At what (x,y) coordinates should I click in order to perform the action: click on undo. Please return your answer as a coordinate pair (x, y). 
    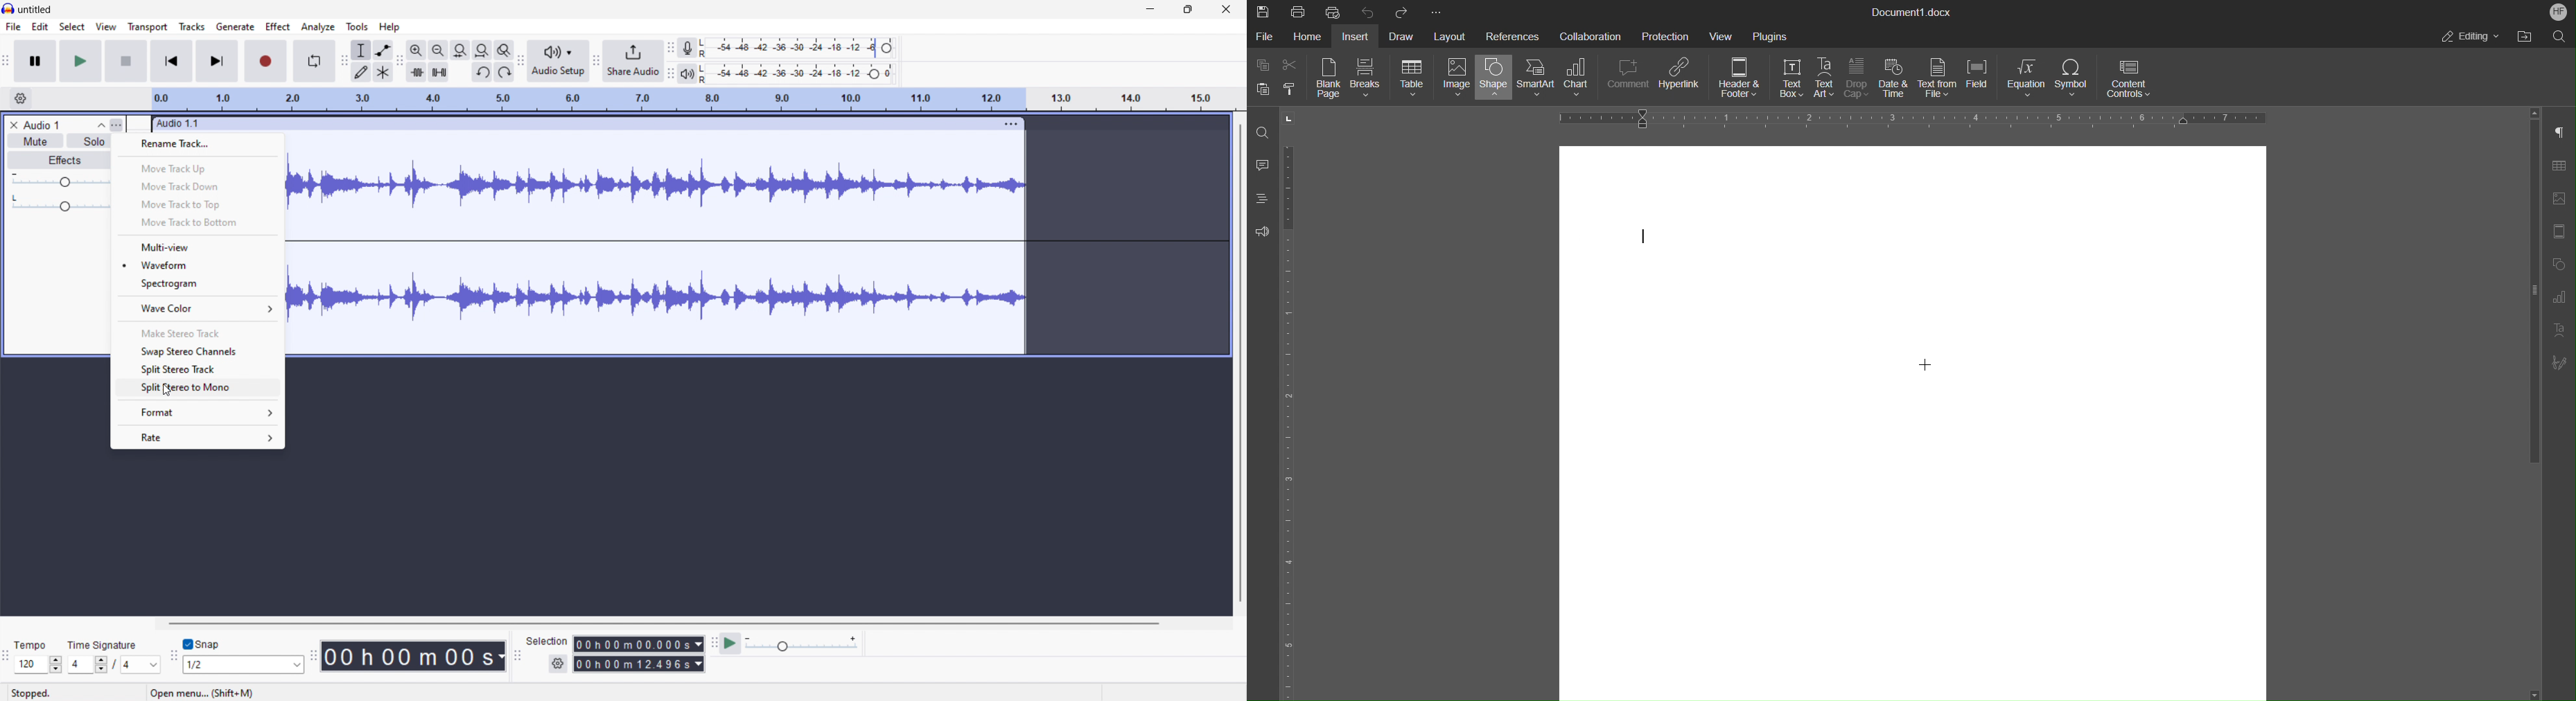
    Looking at the image, I should click on (482, 73).